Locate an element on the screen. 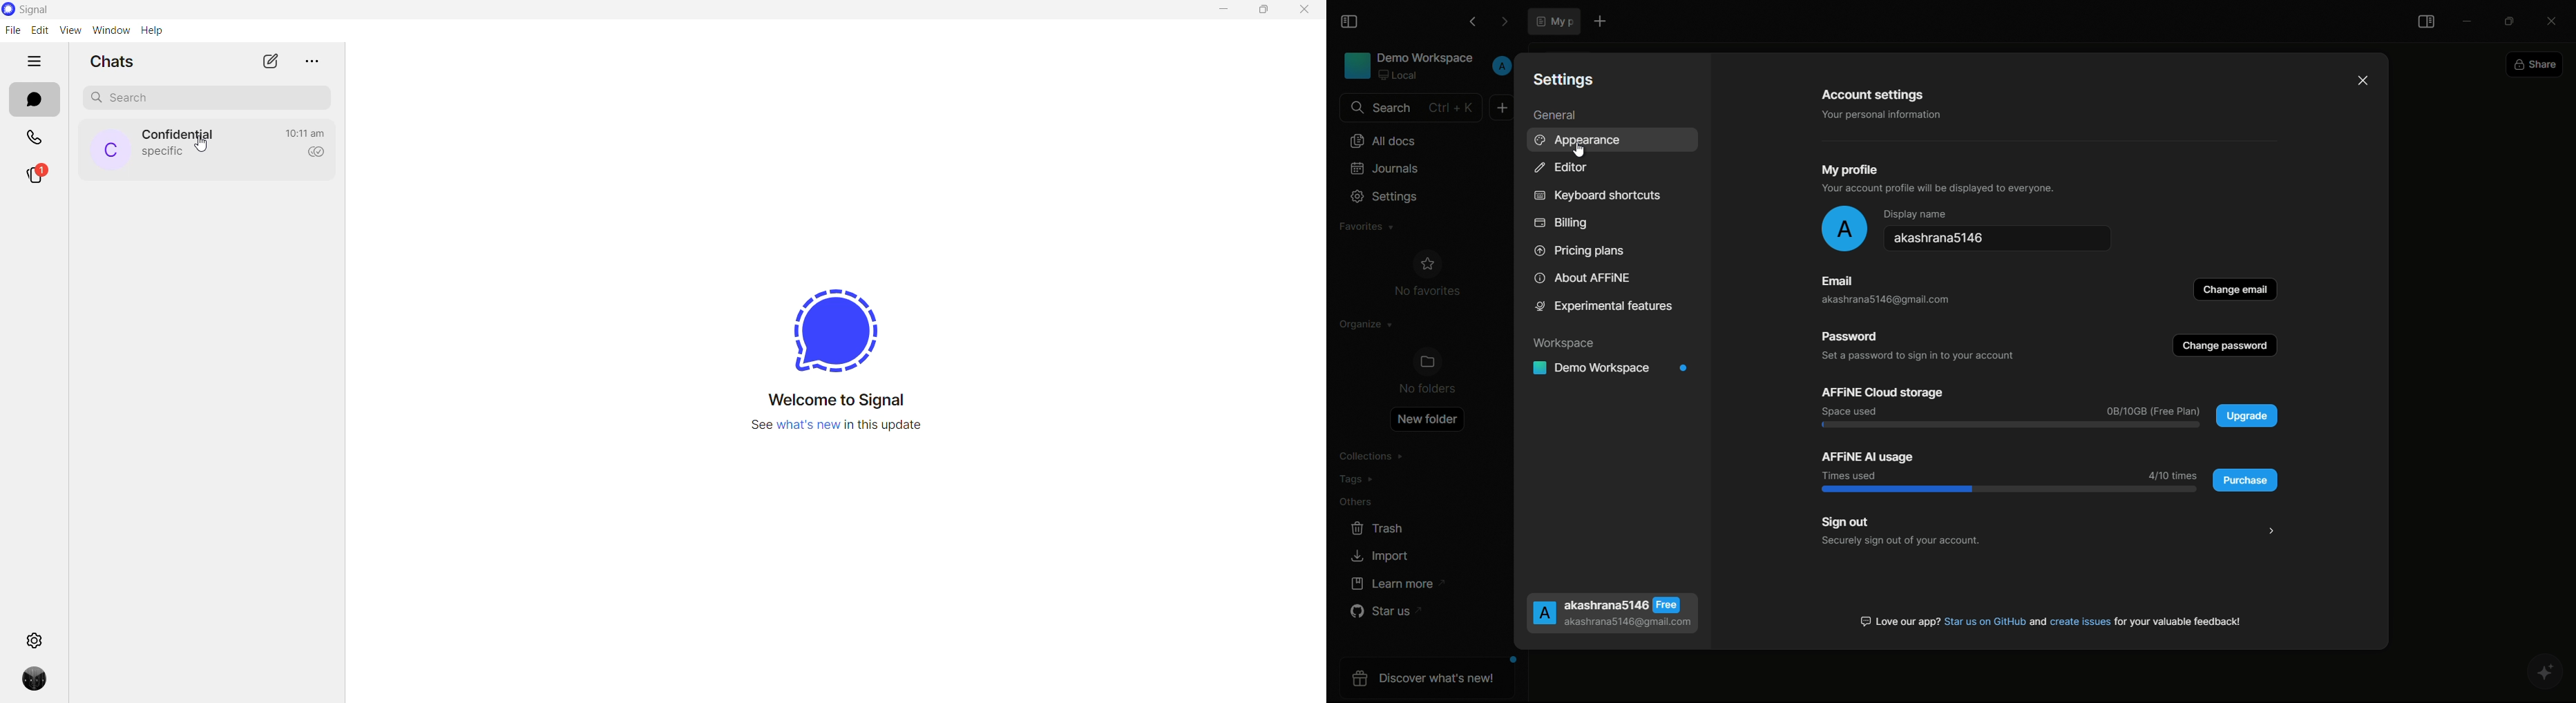 Image resolution: width=2576 pixels, height=728 pixels. profile icon is located at coordinates (1844, 228).